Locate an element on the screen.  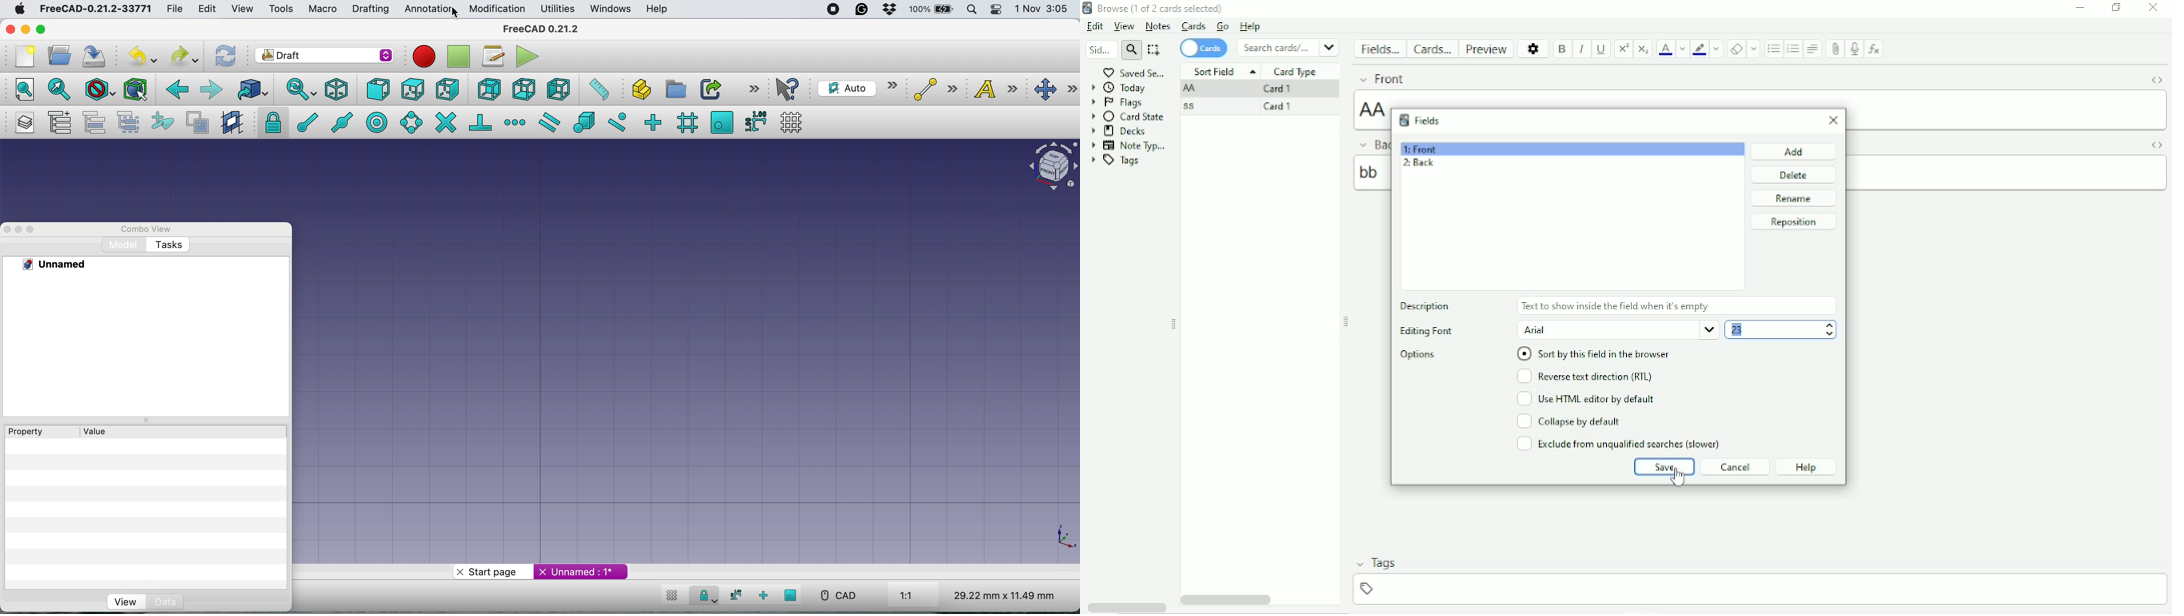
Decrease size is located at coordinates (1829, 334).